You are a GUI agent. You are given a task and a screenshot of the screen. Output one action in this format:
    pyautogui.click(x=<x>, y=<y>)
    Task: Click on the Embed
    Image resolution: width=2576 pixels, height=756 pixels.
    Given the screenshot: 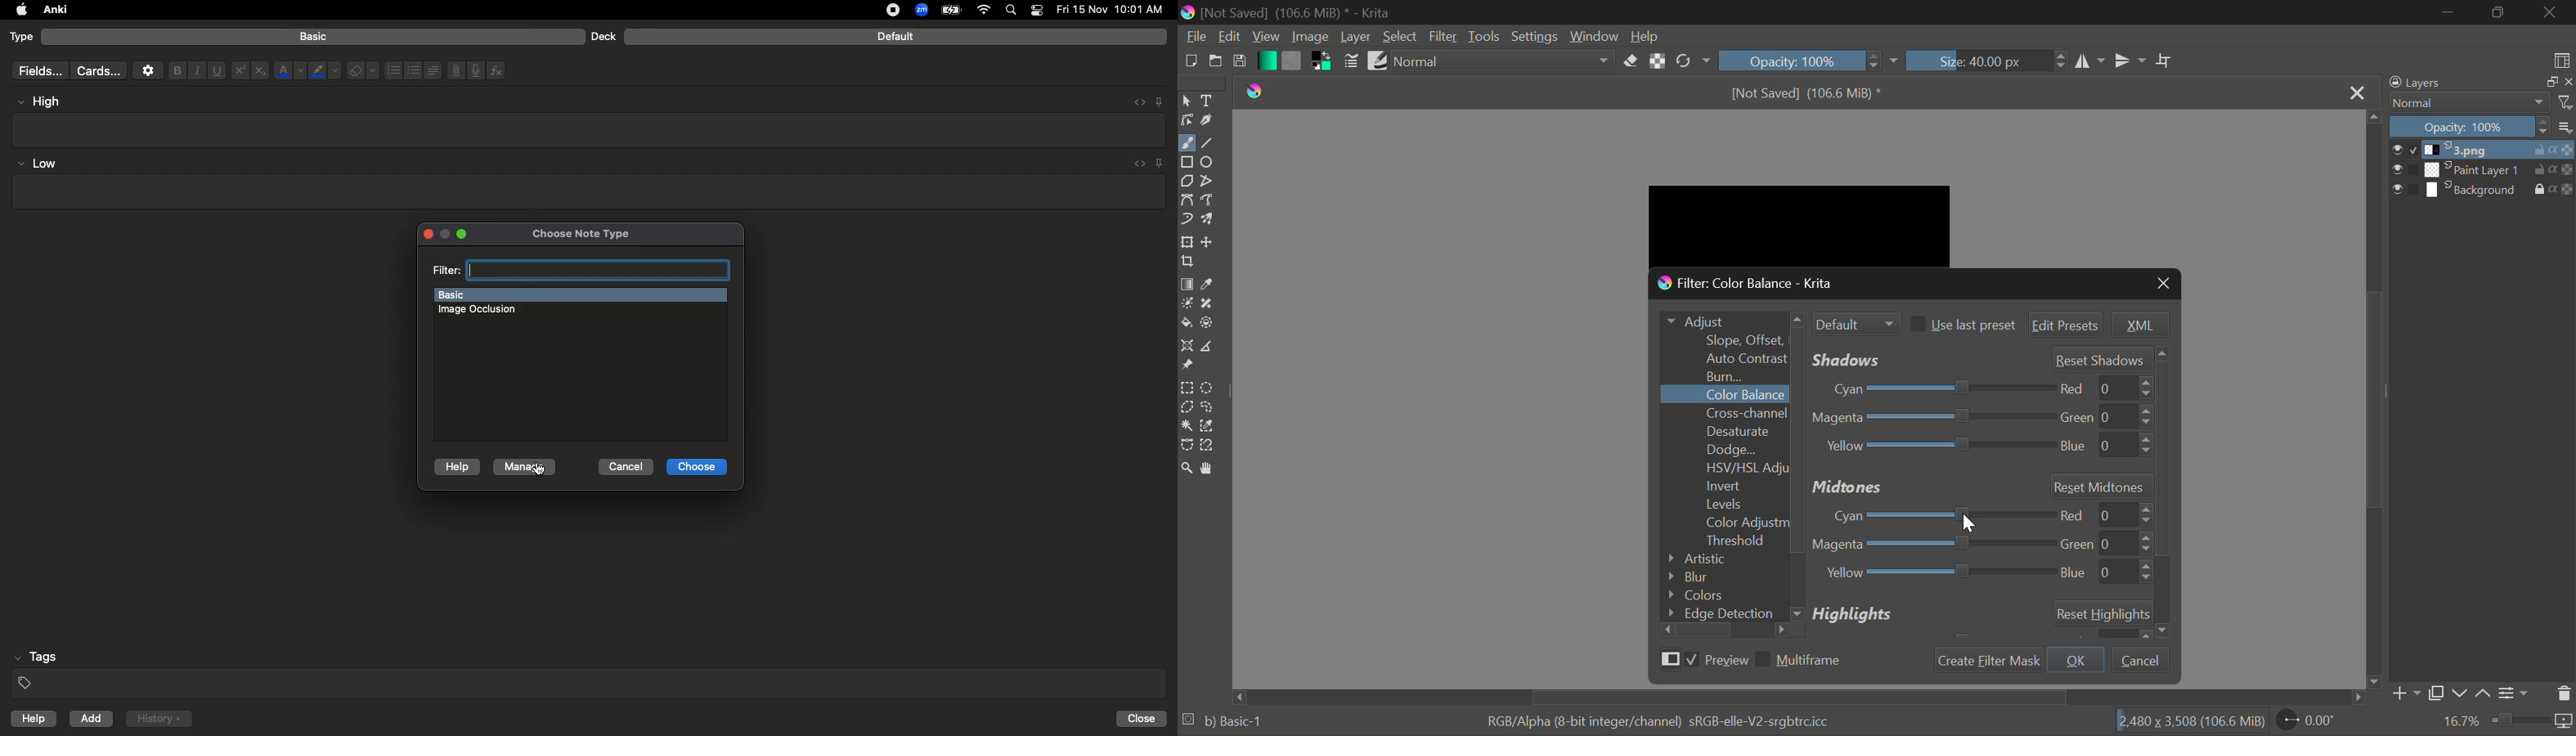 What is the action you would take?
    pyautogui.click(x=1134, y=102)
    